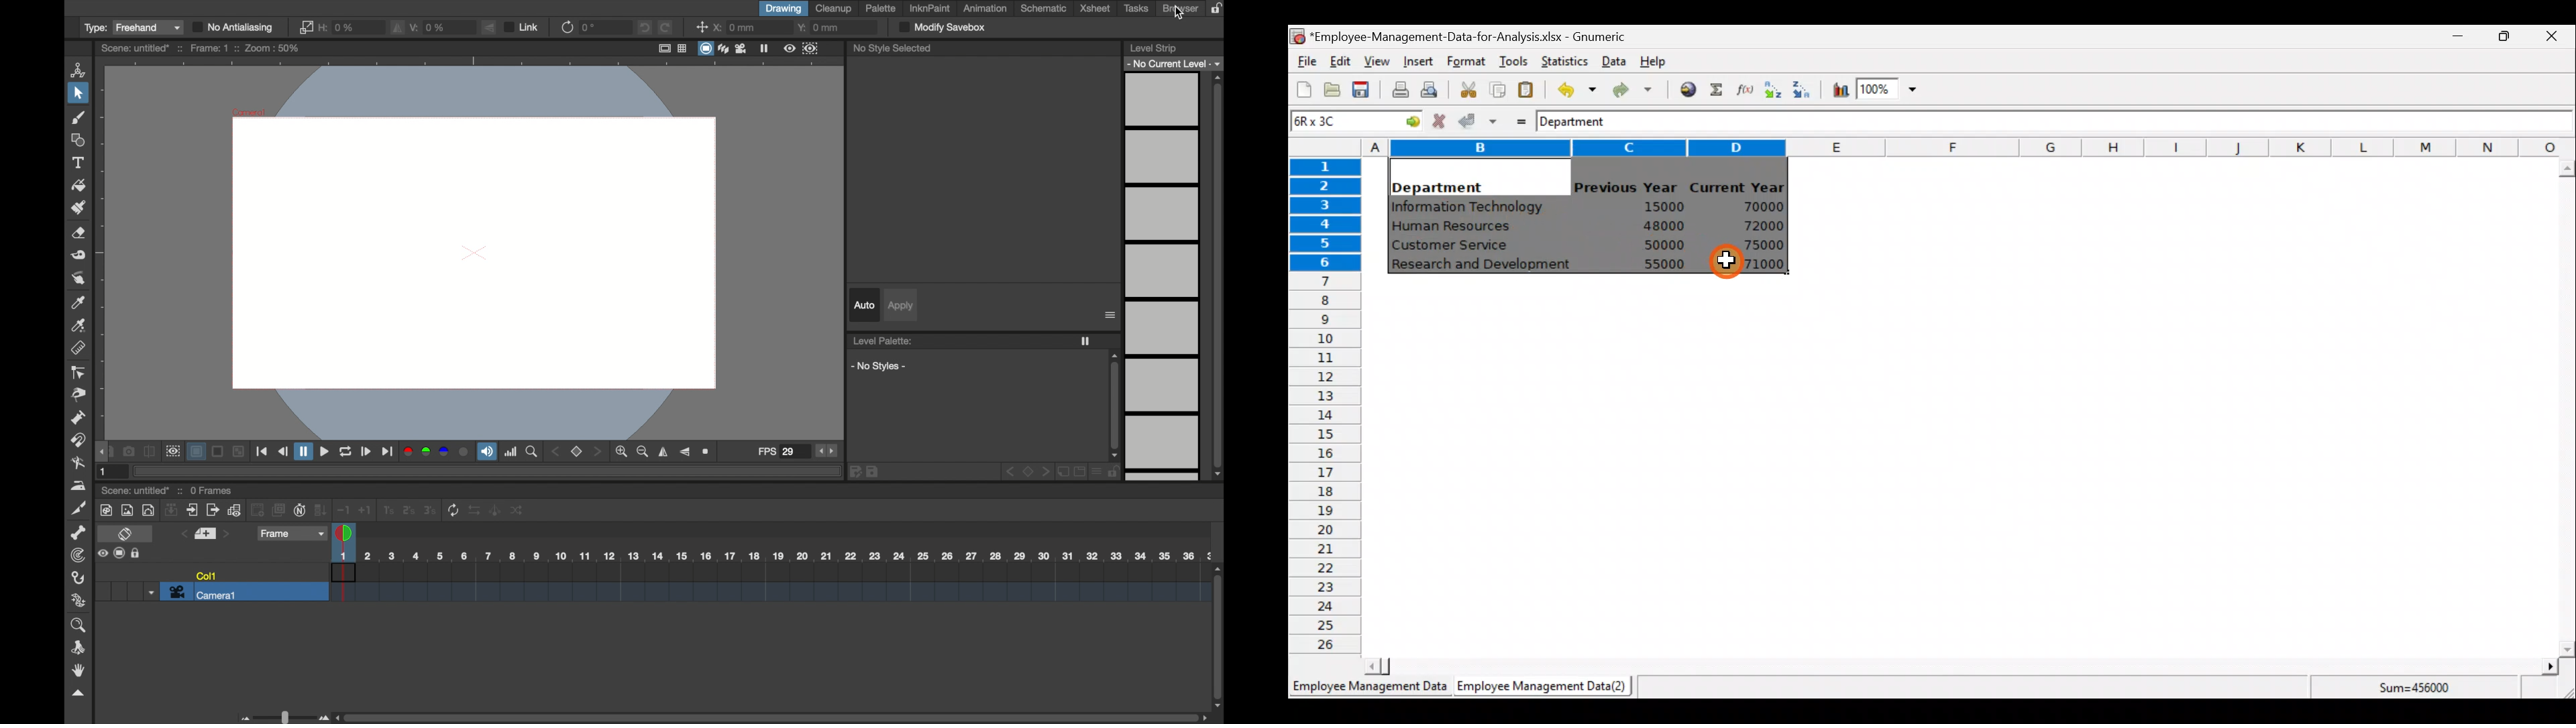  I want to click on toggle xsheet, so click(127, 534).